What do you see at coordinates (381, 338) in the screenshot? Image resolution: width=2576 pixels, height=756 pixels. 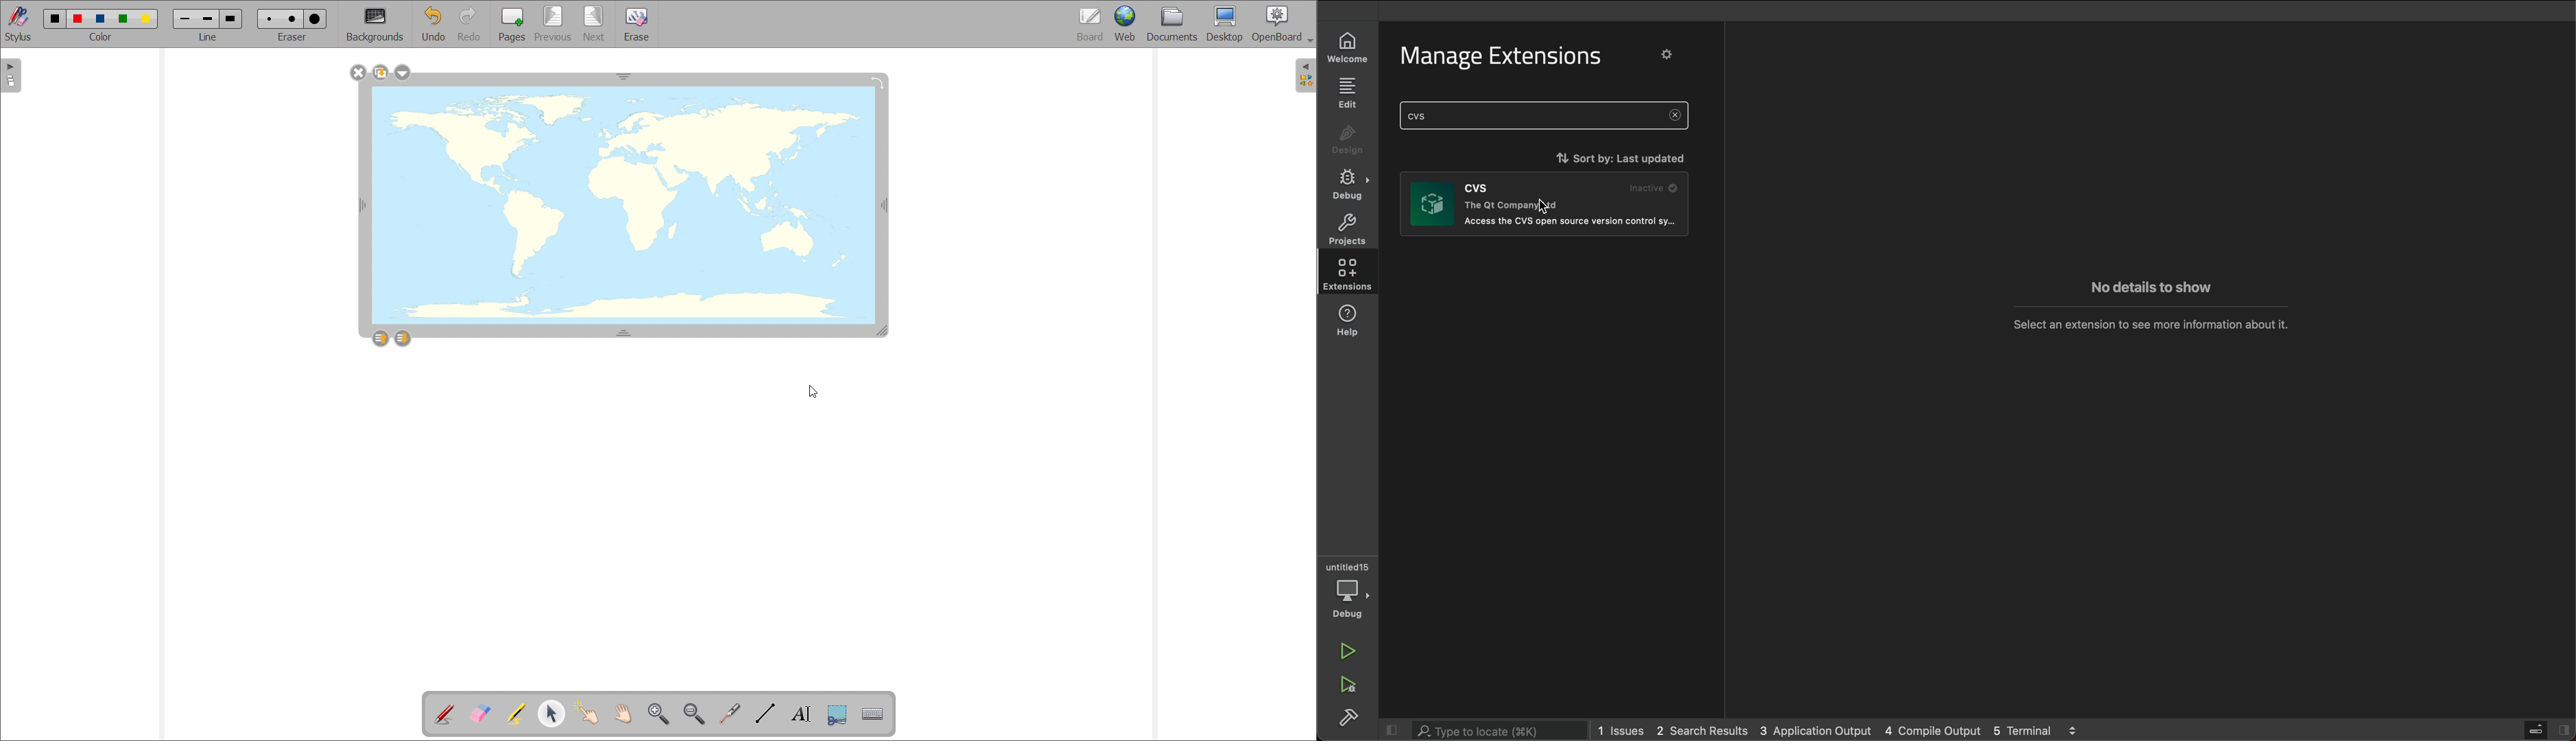 I see `layer up` at bounding box center [381, 338].